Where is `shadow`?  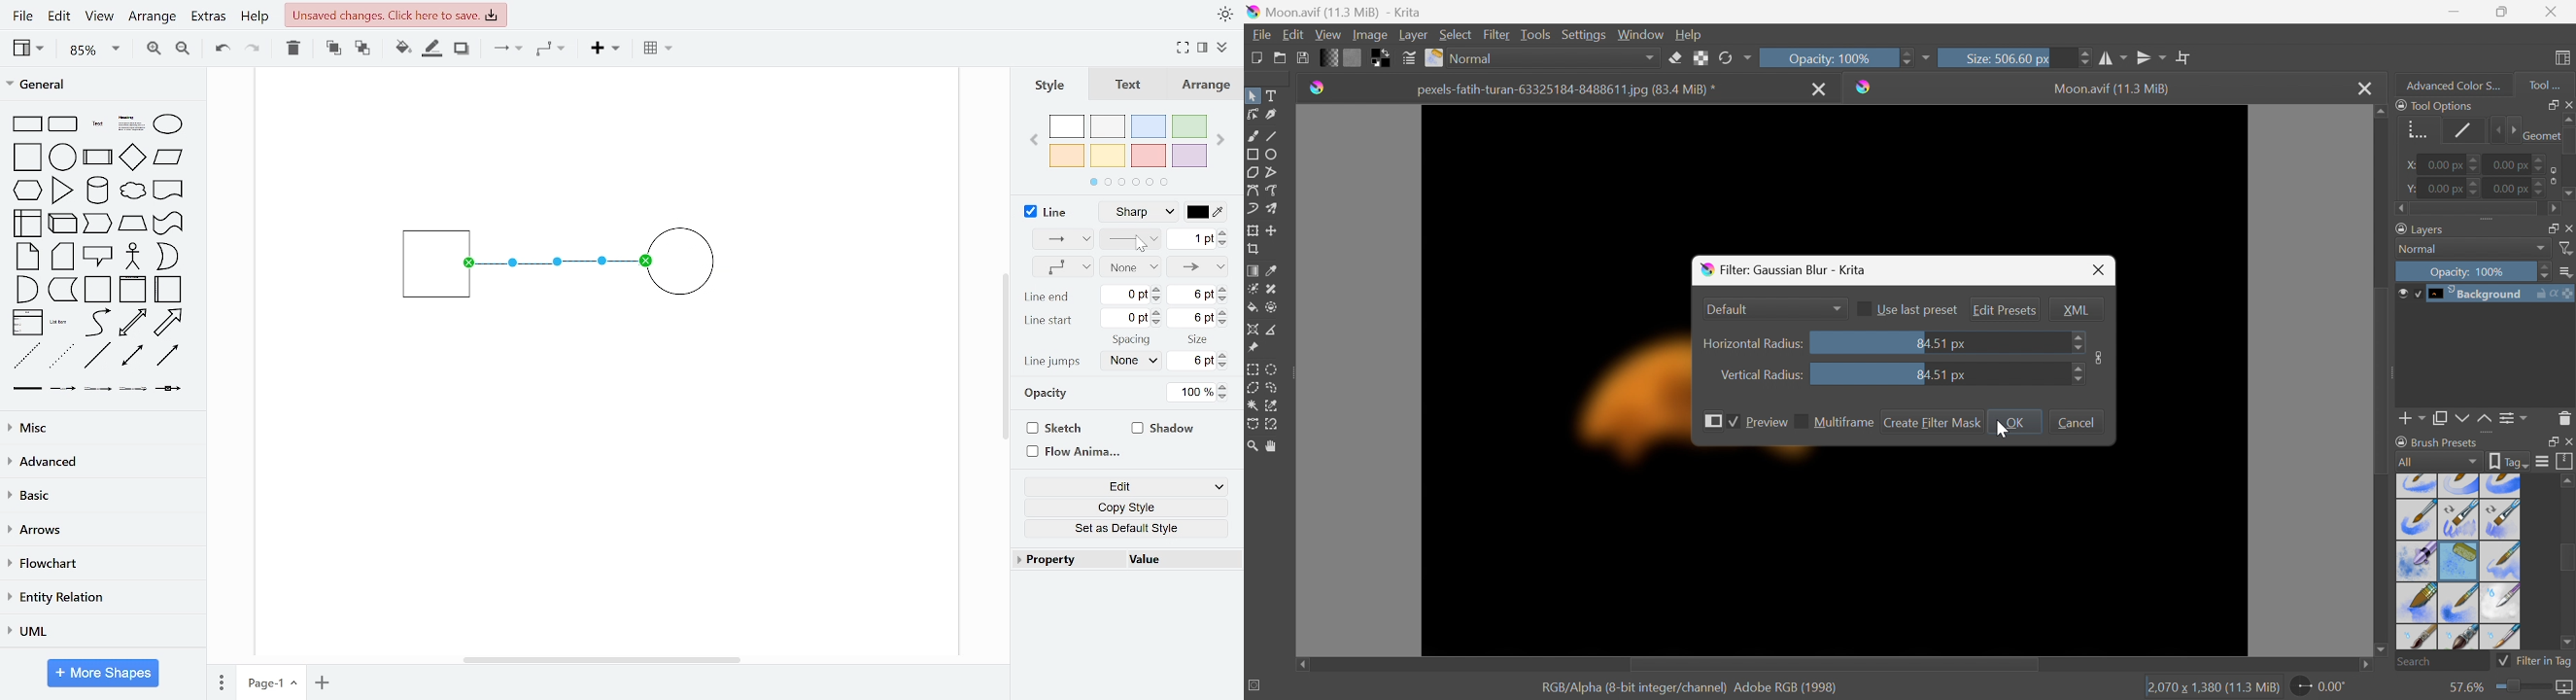
shadow is located at coordinates (1164, 430).